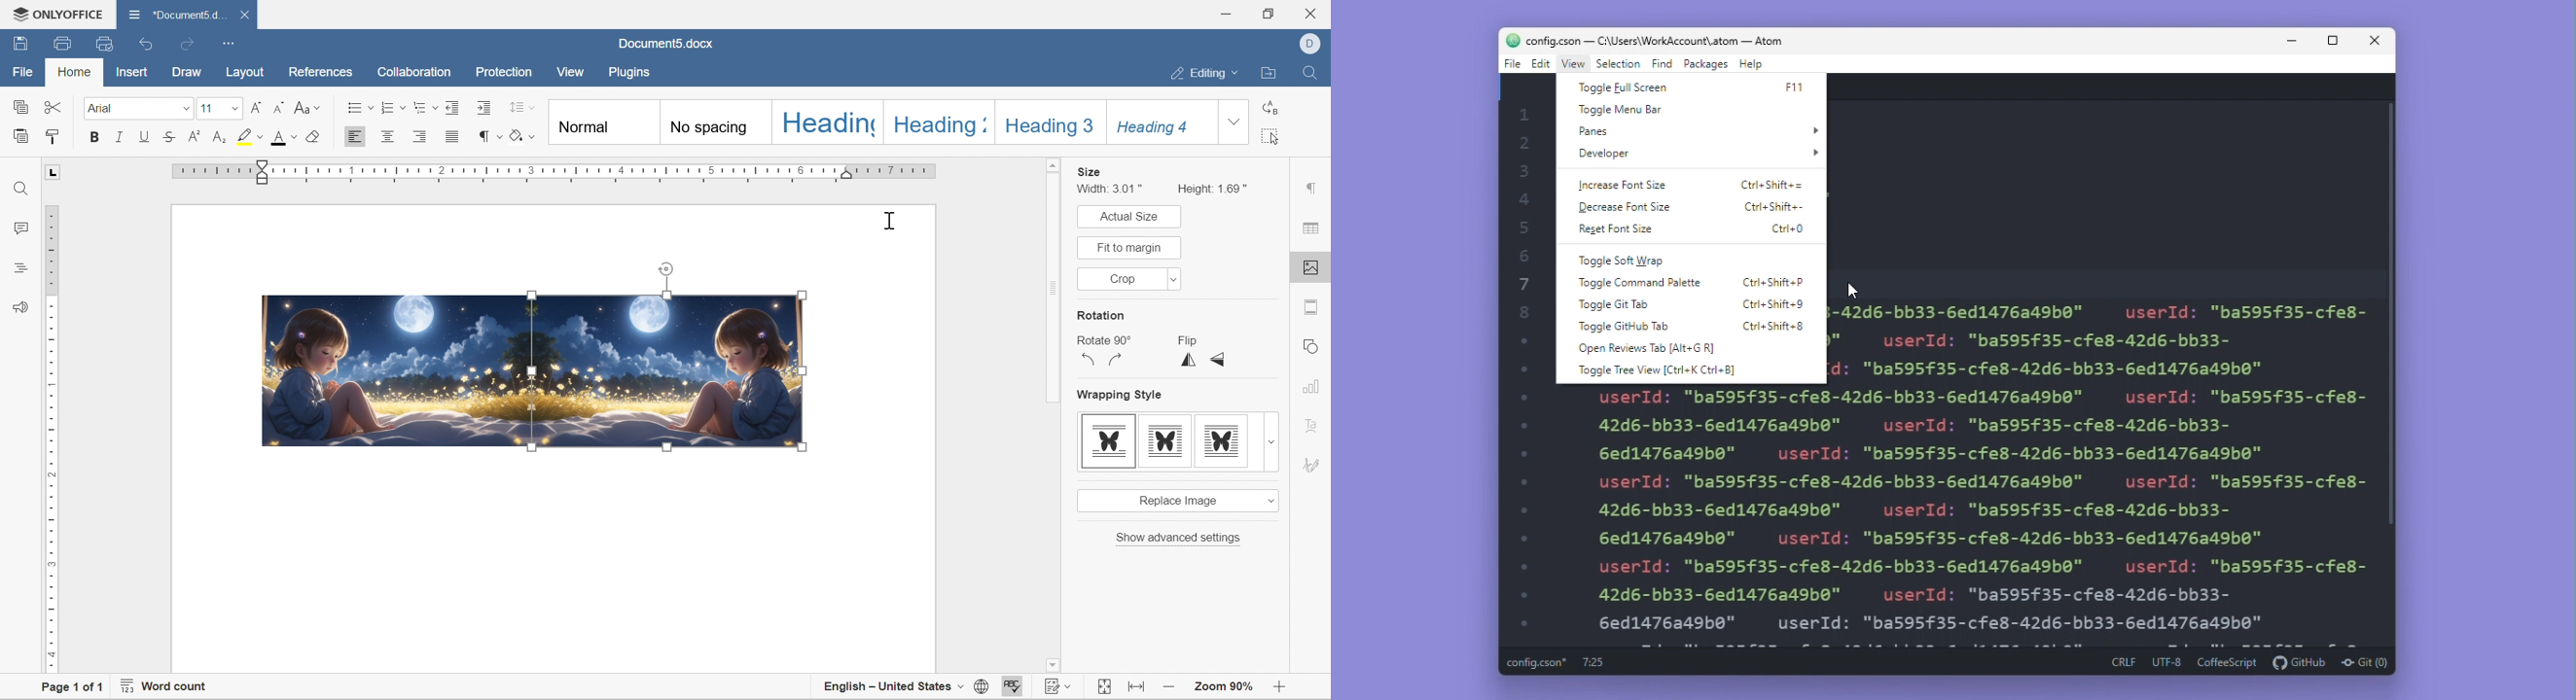 The width and height of the screenshot is (2576, 700). I want to click on inline with text, so click(1110, 441).